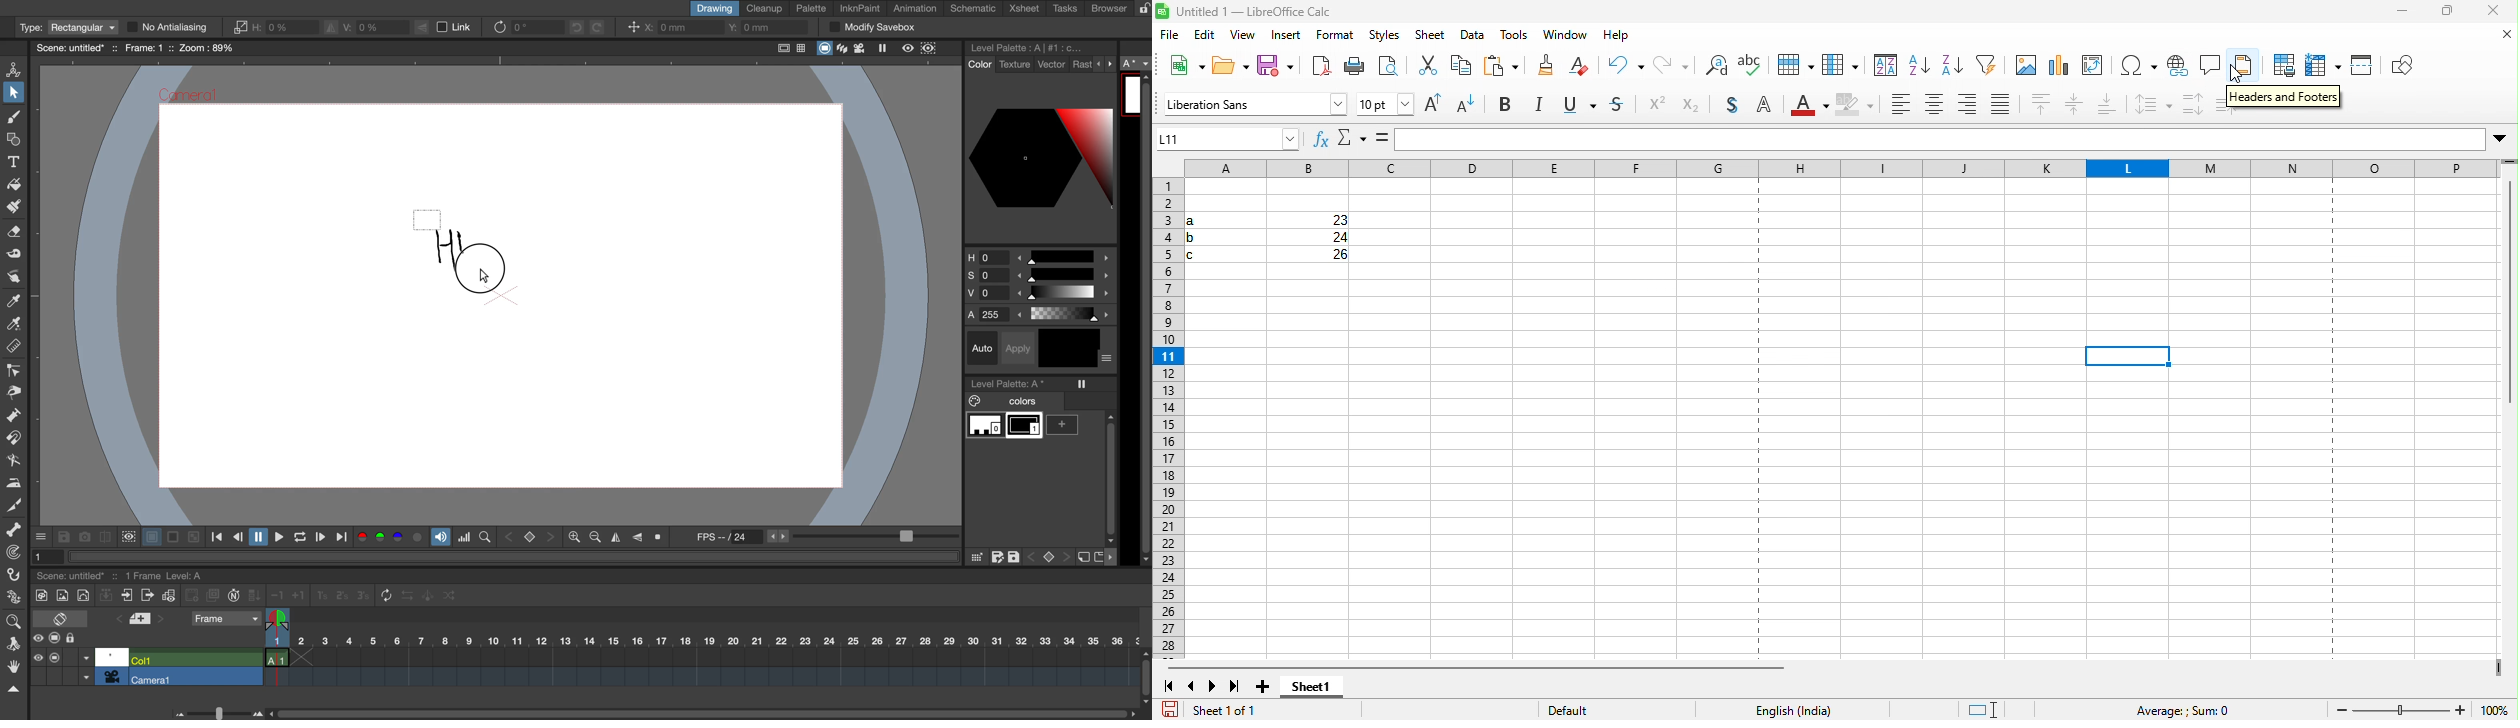 The image size is (2520, 728). Describe the element at coordinates (1218, 707) in the screenshot. I see `sheet 1 of 1` at that location.